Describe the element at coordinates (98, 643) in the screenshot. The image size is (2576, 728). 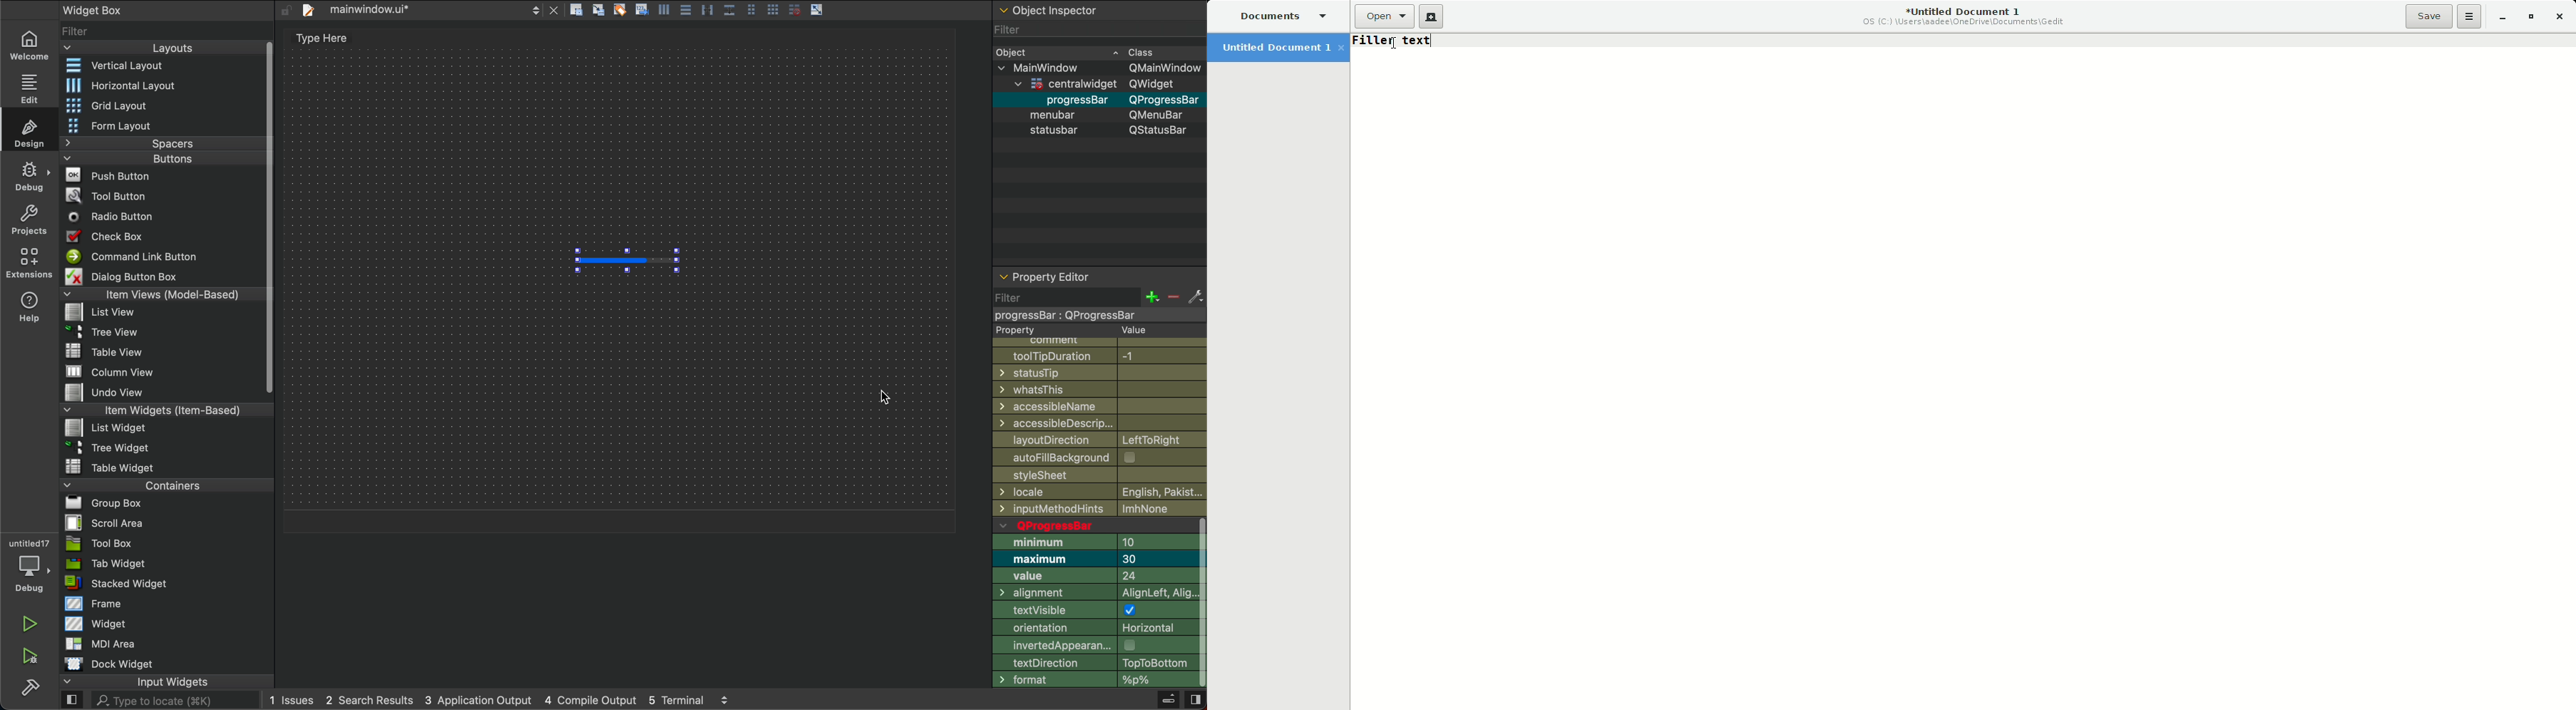
I see `MDI Area` at that location.